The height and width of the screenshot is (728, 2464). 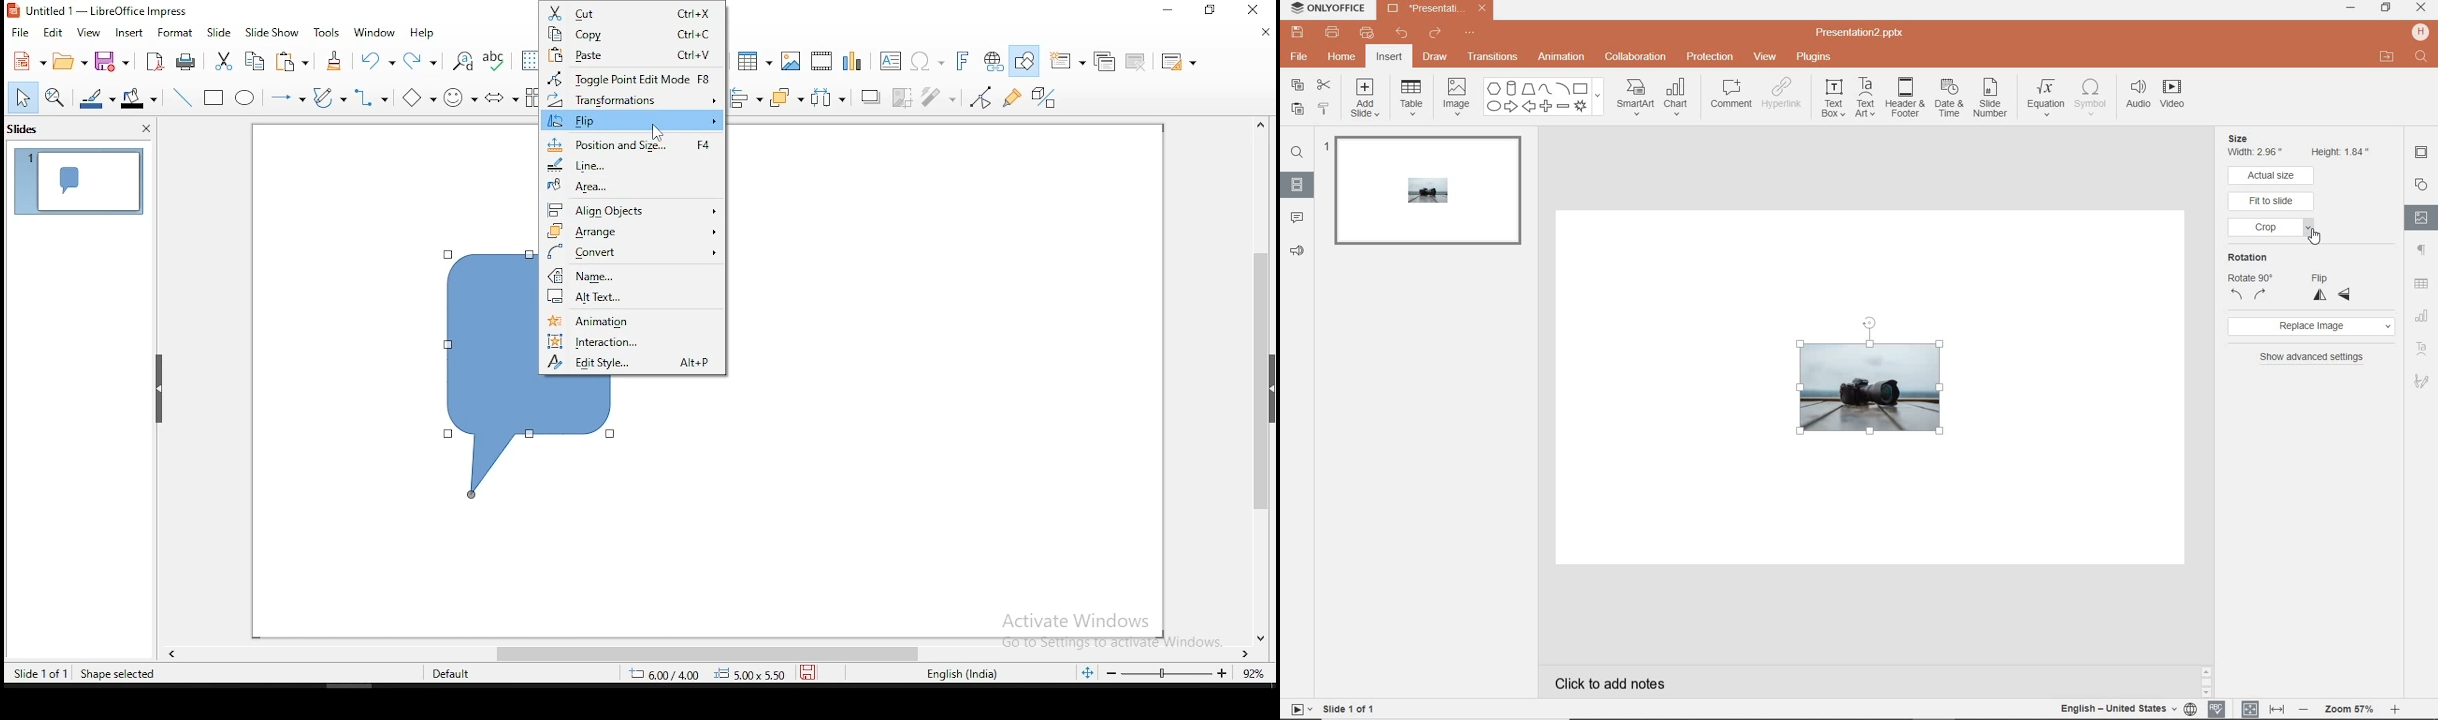 What do you see at coordinates (137, 99) in the screenshot?
I see `fill color` at bounding box center [137, 99].